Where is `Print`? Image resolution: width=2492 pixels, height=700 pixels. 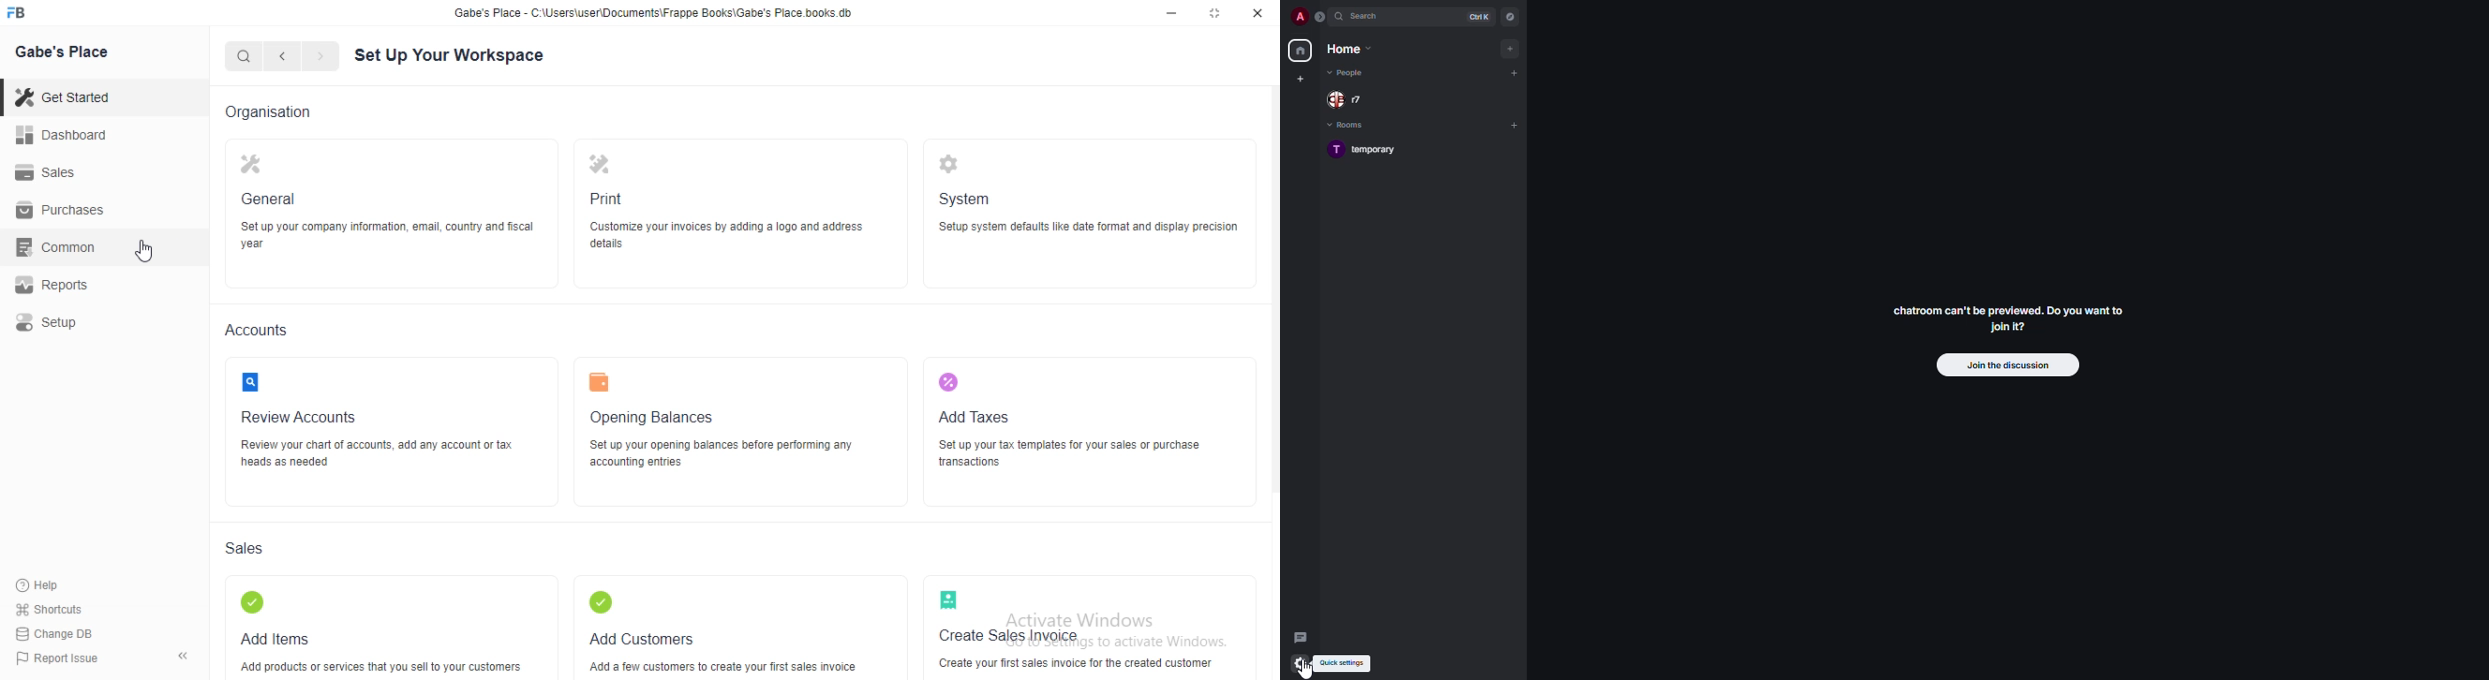 Print is located at coordinates (613, 201).